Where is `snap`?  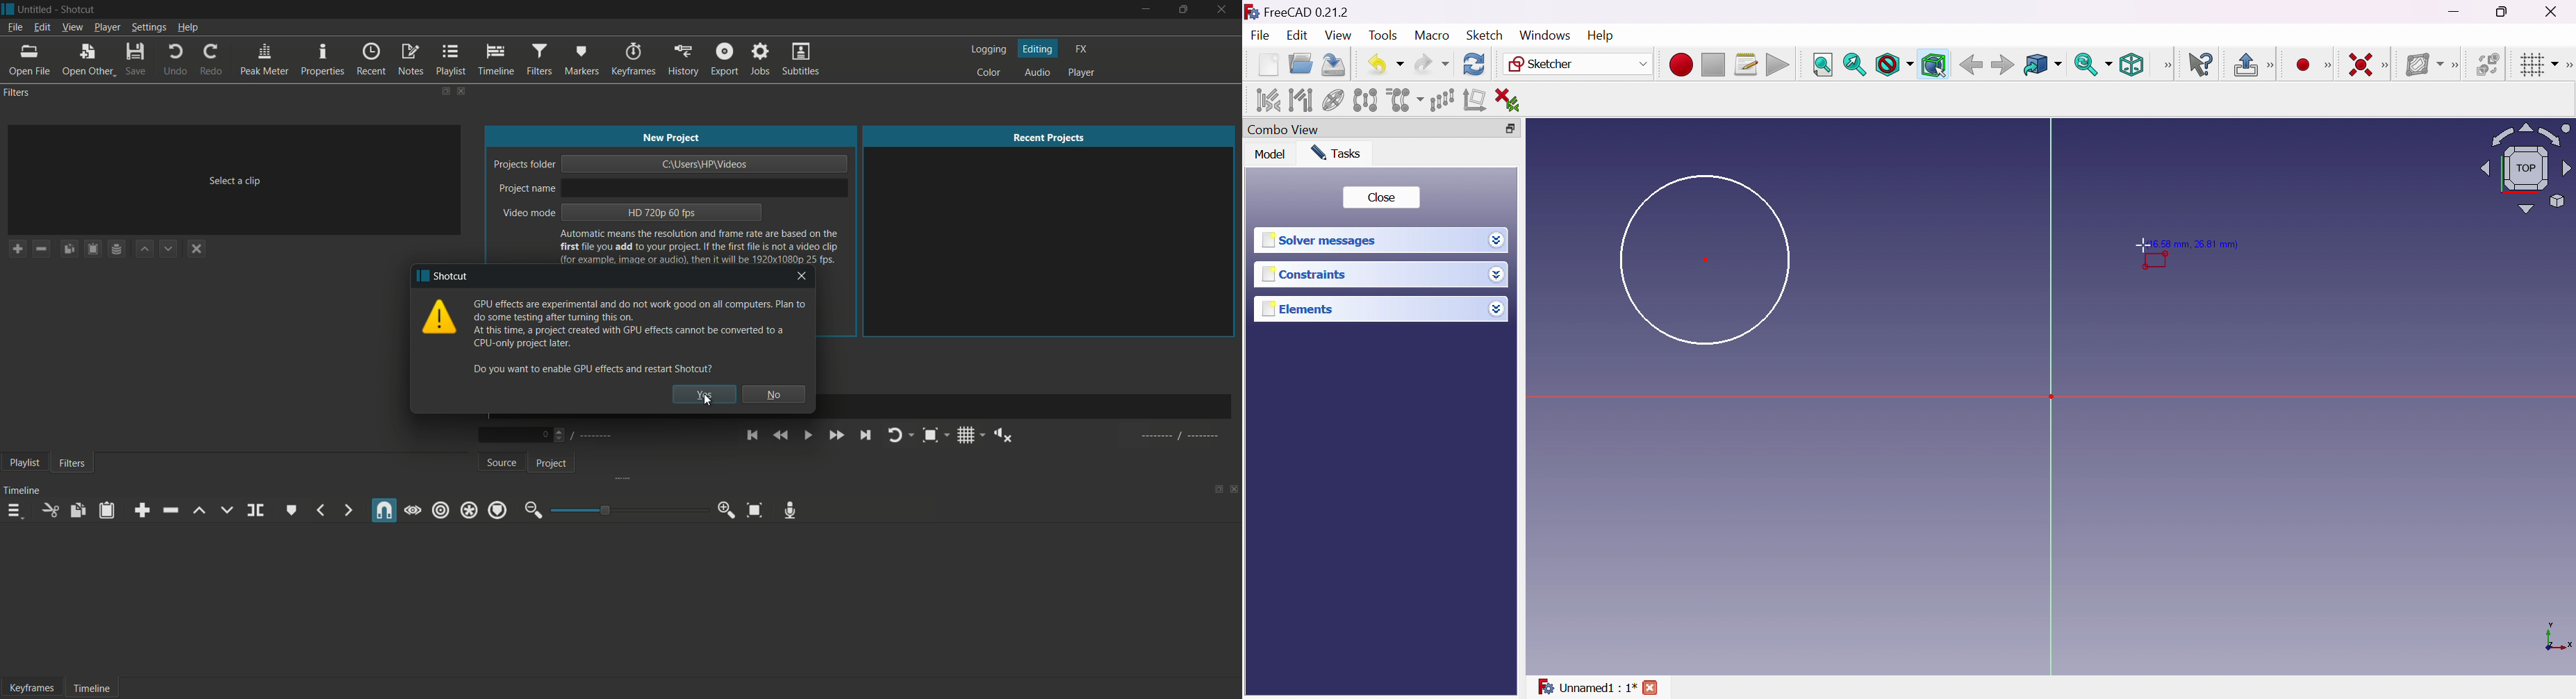
snap is located at coordinates (385, 511).